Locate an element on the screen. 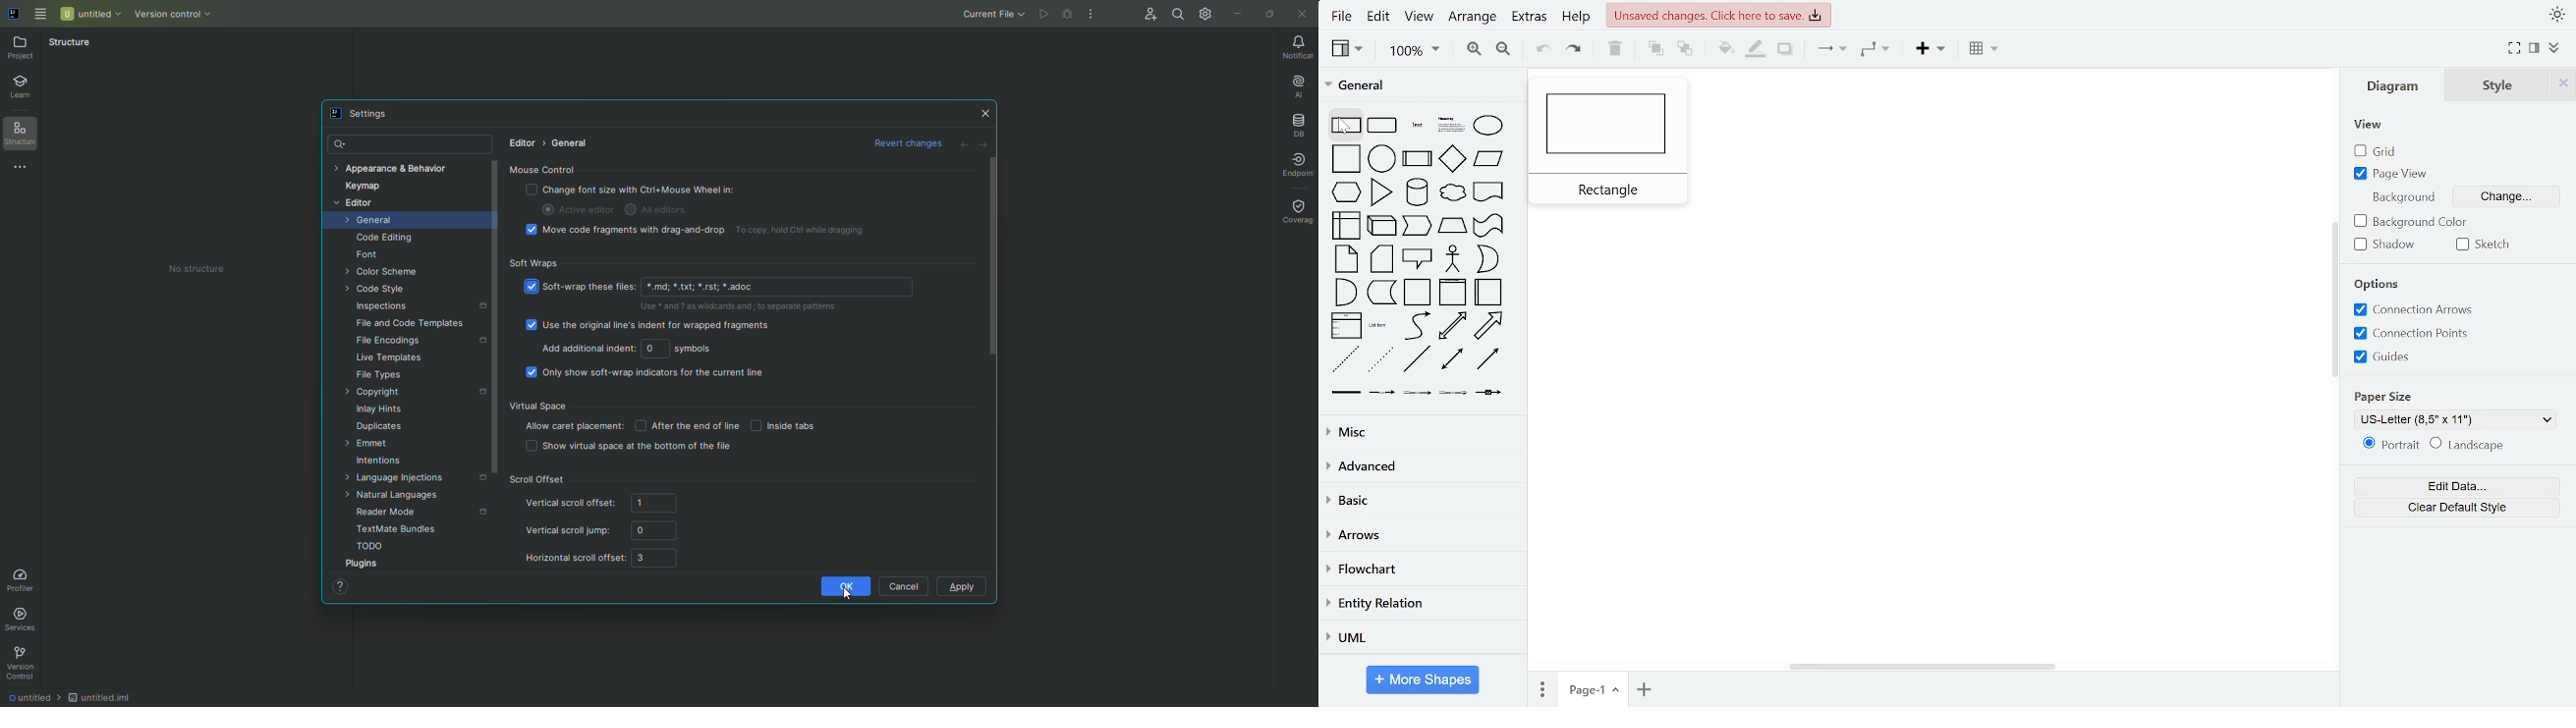 The height and width of the screenshot is (728, 2576). basic is located at coordinates (1422, 504).